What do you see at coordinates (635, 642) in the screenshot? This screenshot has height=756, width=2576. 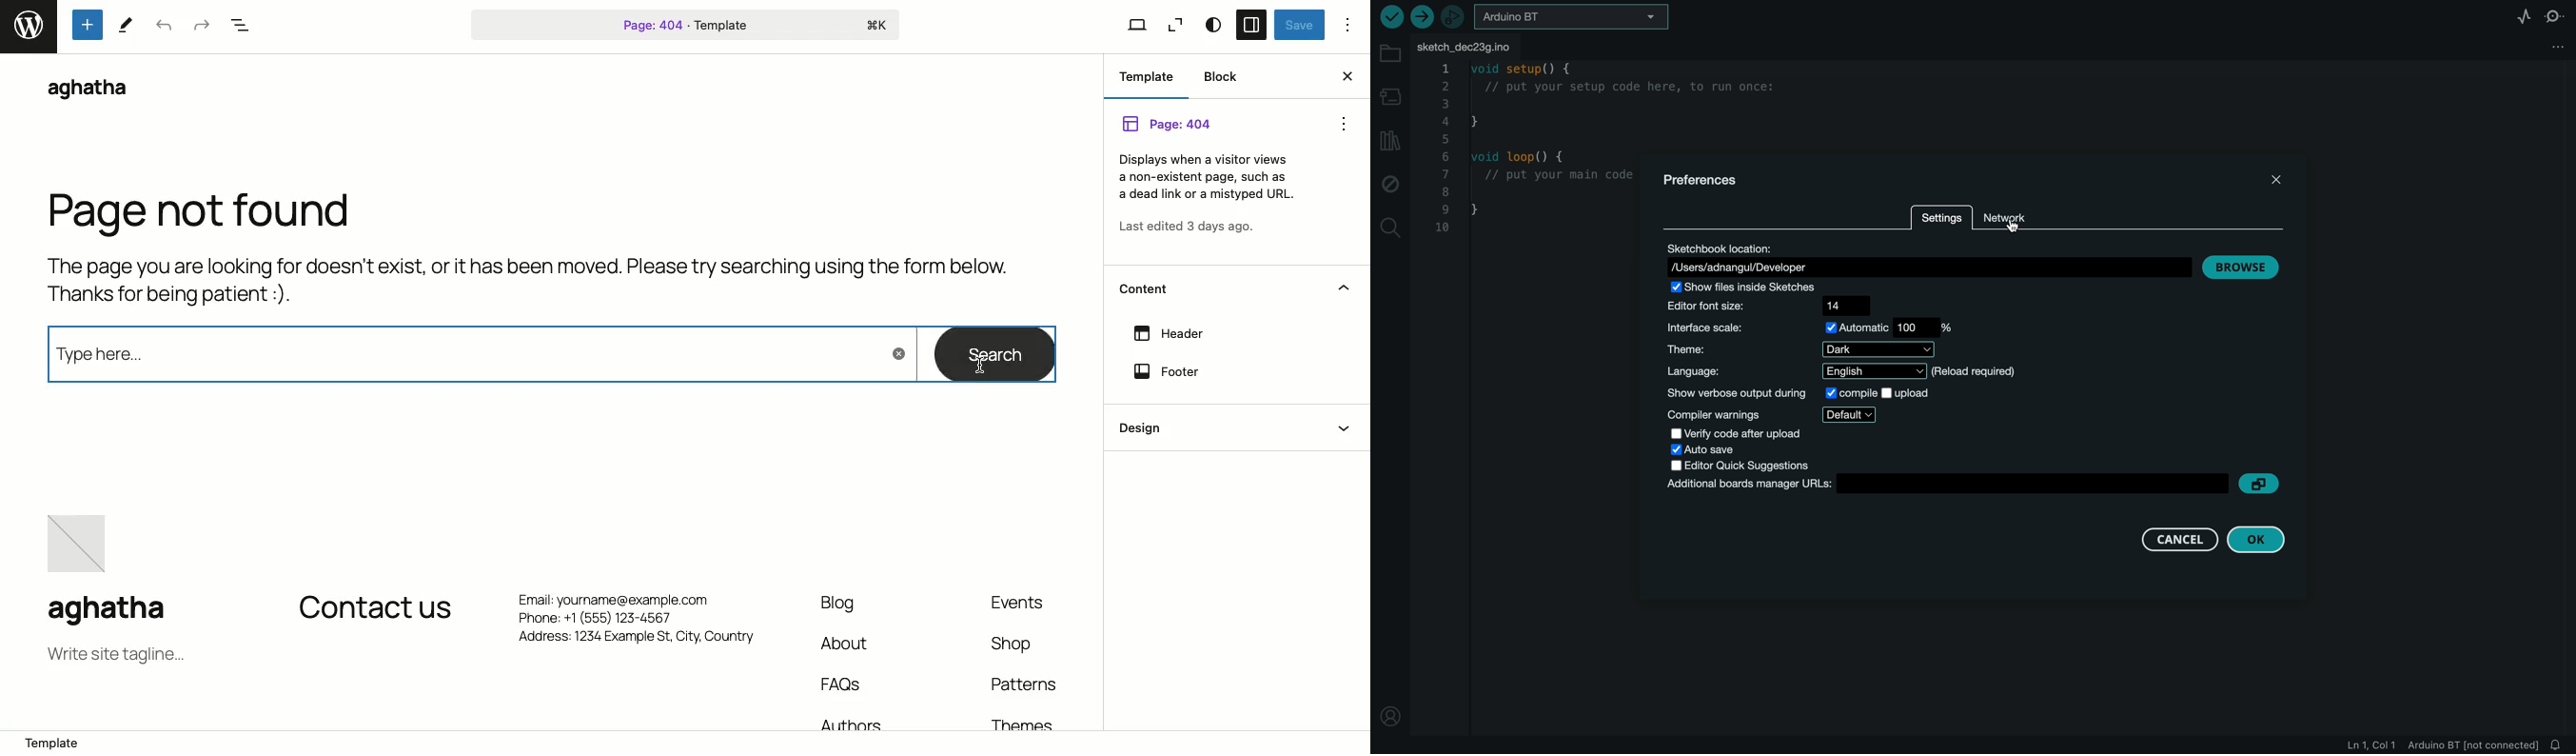 I see `Address: 1234 Example St, City. Country` at bounding box center [635, 642].